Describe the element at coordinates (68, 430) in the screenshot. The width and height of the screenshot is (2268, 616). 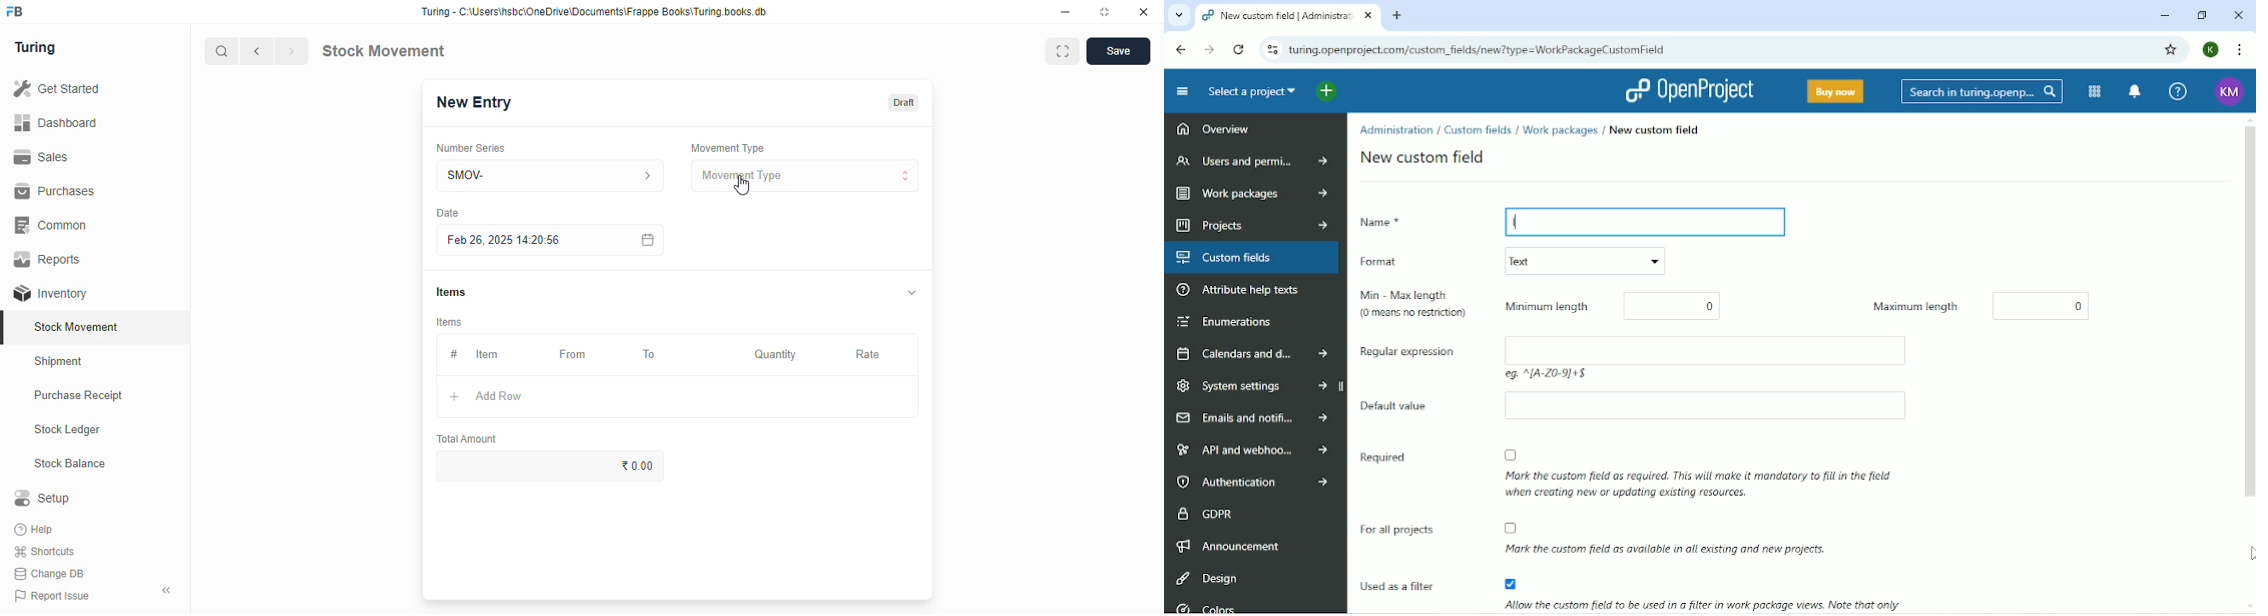
I see `stock ledger` at that location.